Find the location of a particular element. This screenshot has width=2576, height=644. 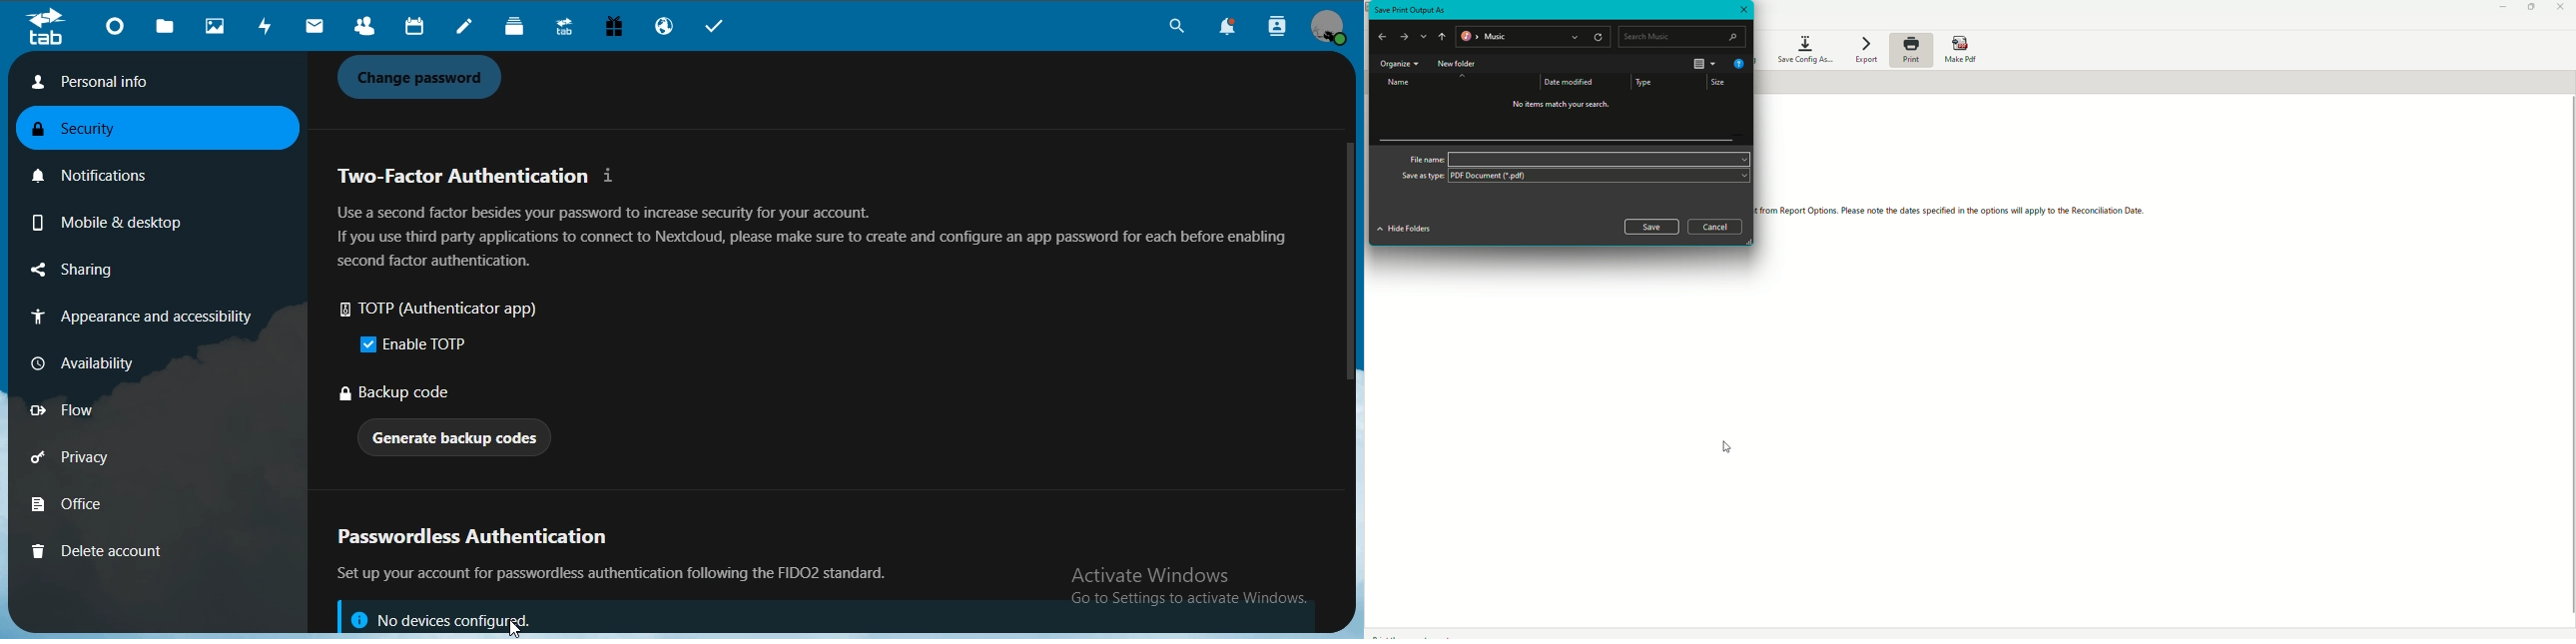

Set up your account for passwordless authentication following the FIDO2 standard. is located at coordinates (620, 574).